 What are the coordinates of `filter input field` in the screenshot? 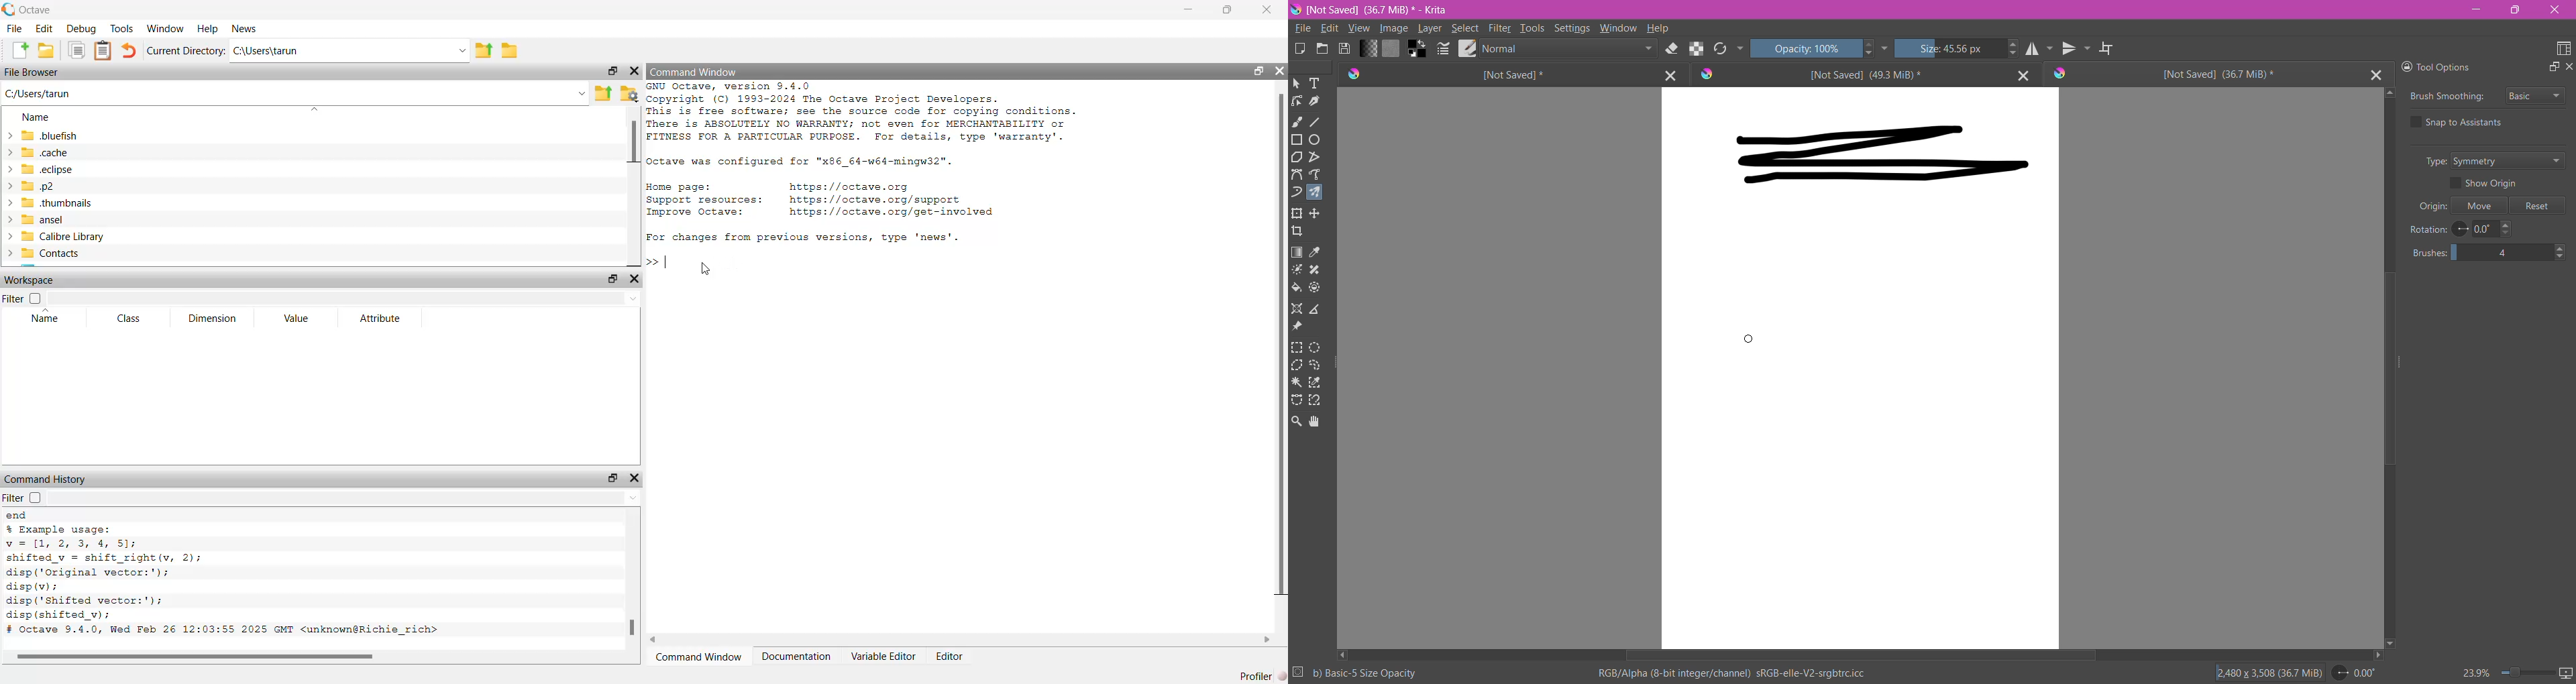 It's located at (347, 296).